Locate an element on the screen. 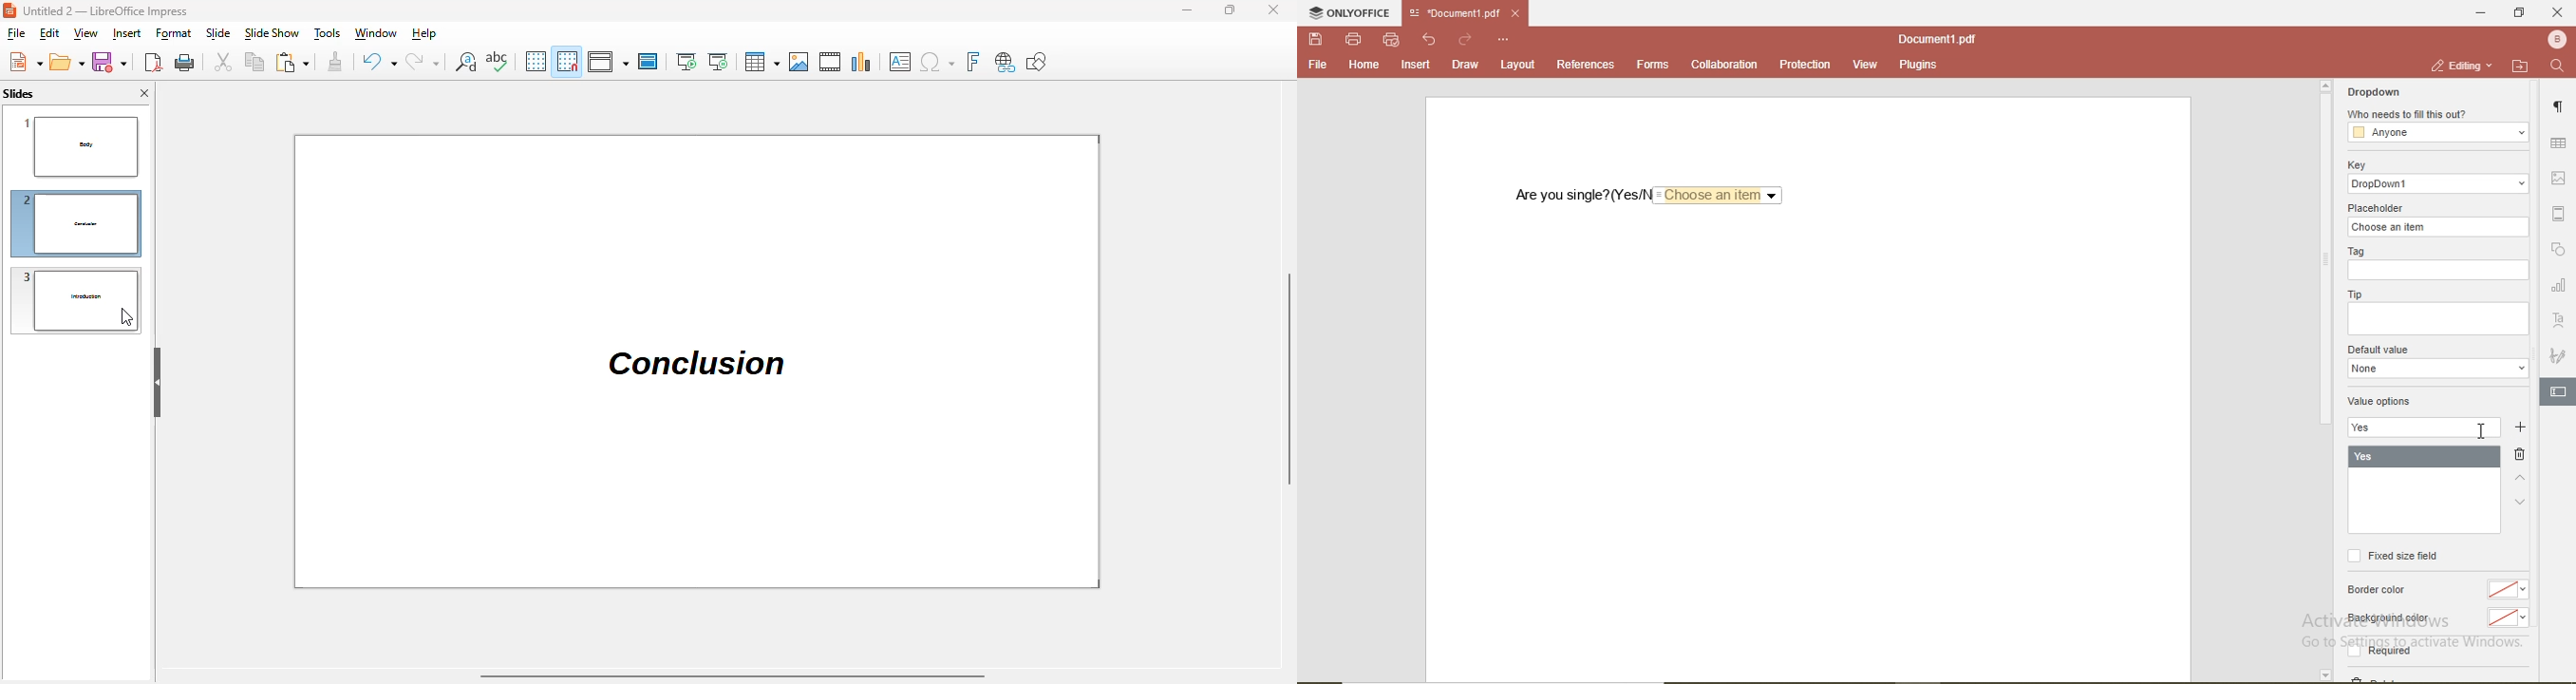  insert hyperlink is located at coordinates (1005, 62).